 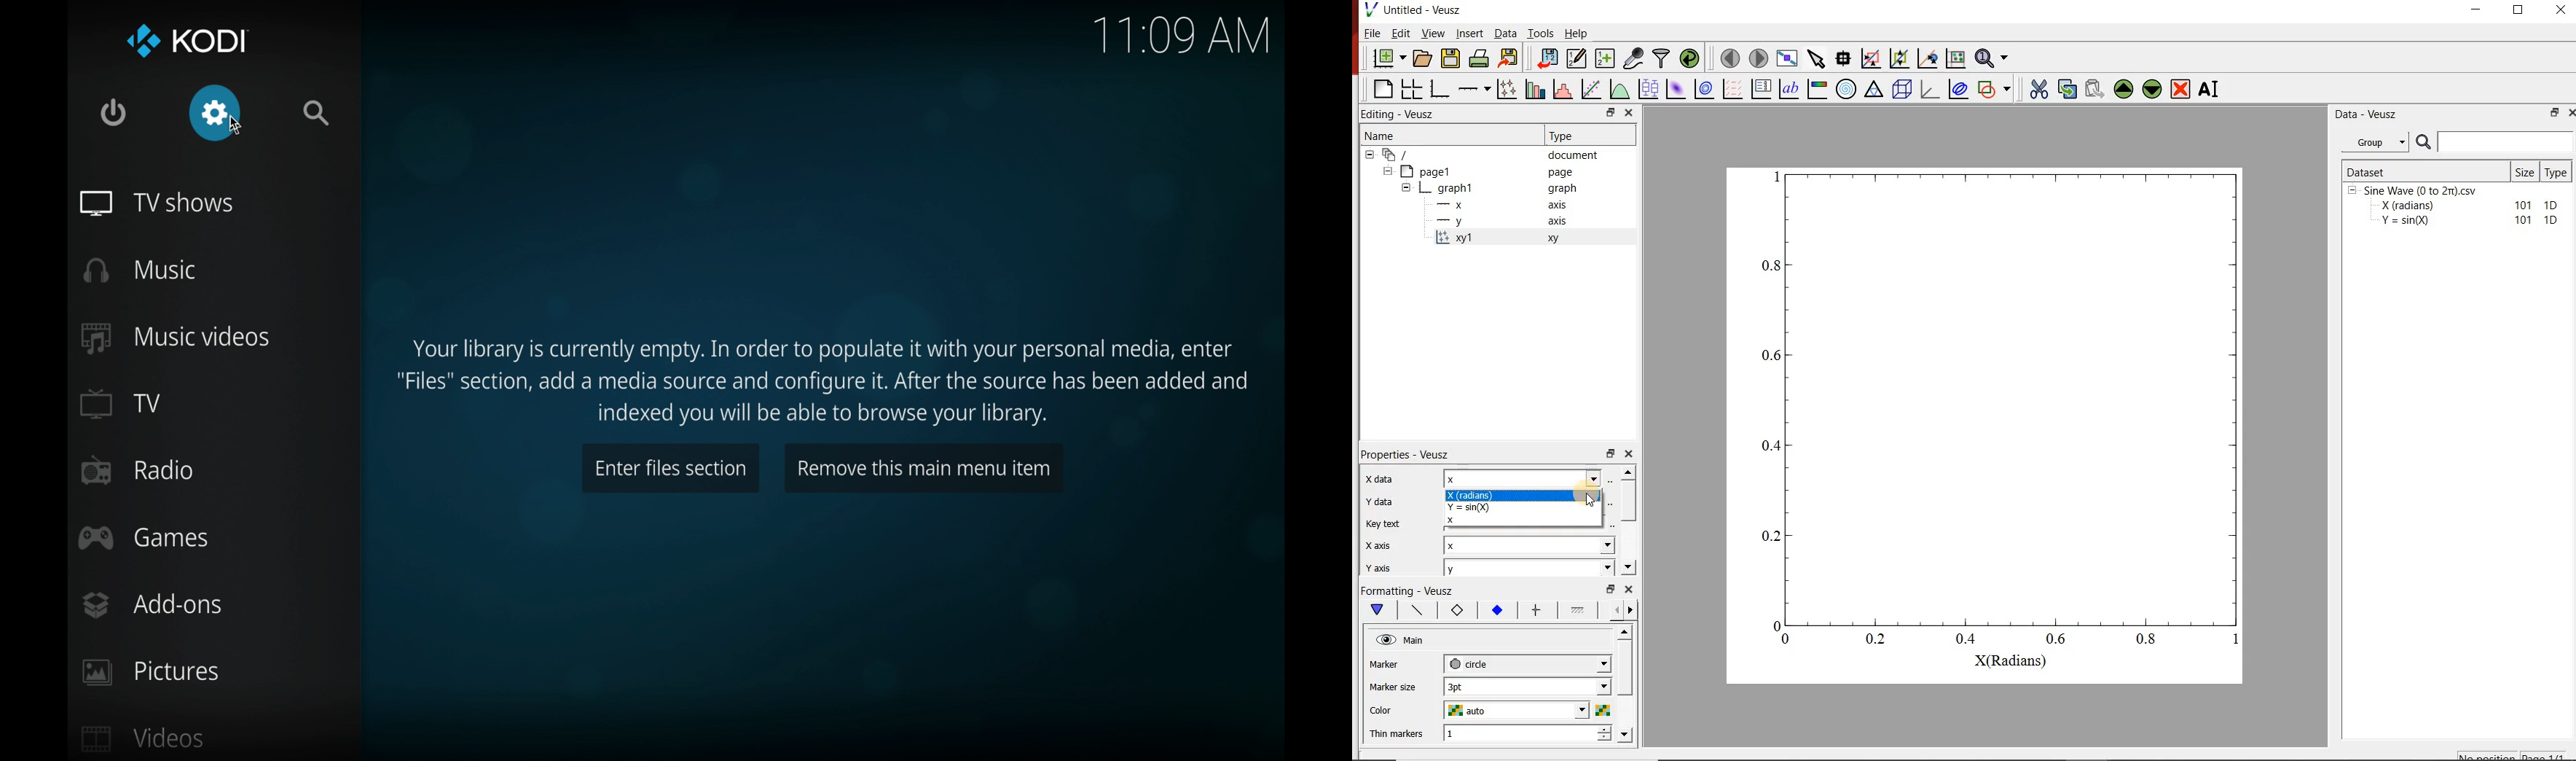 I want to click on add-ons, so click(x=152, y=605).